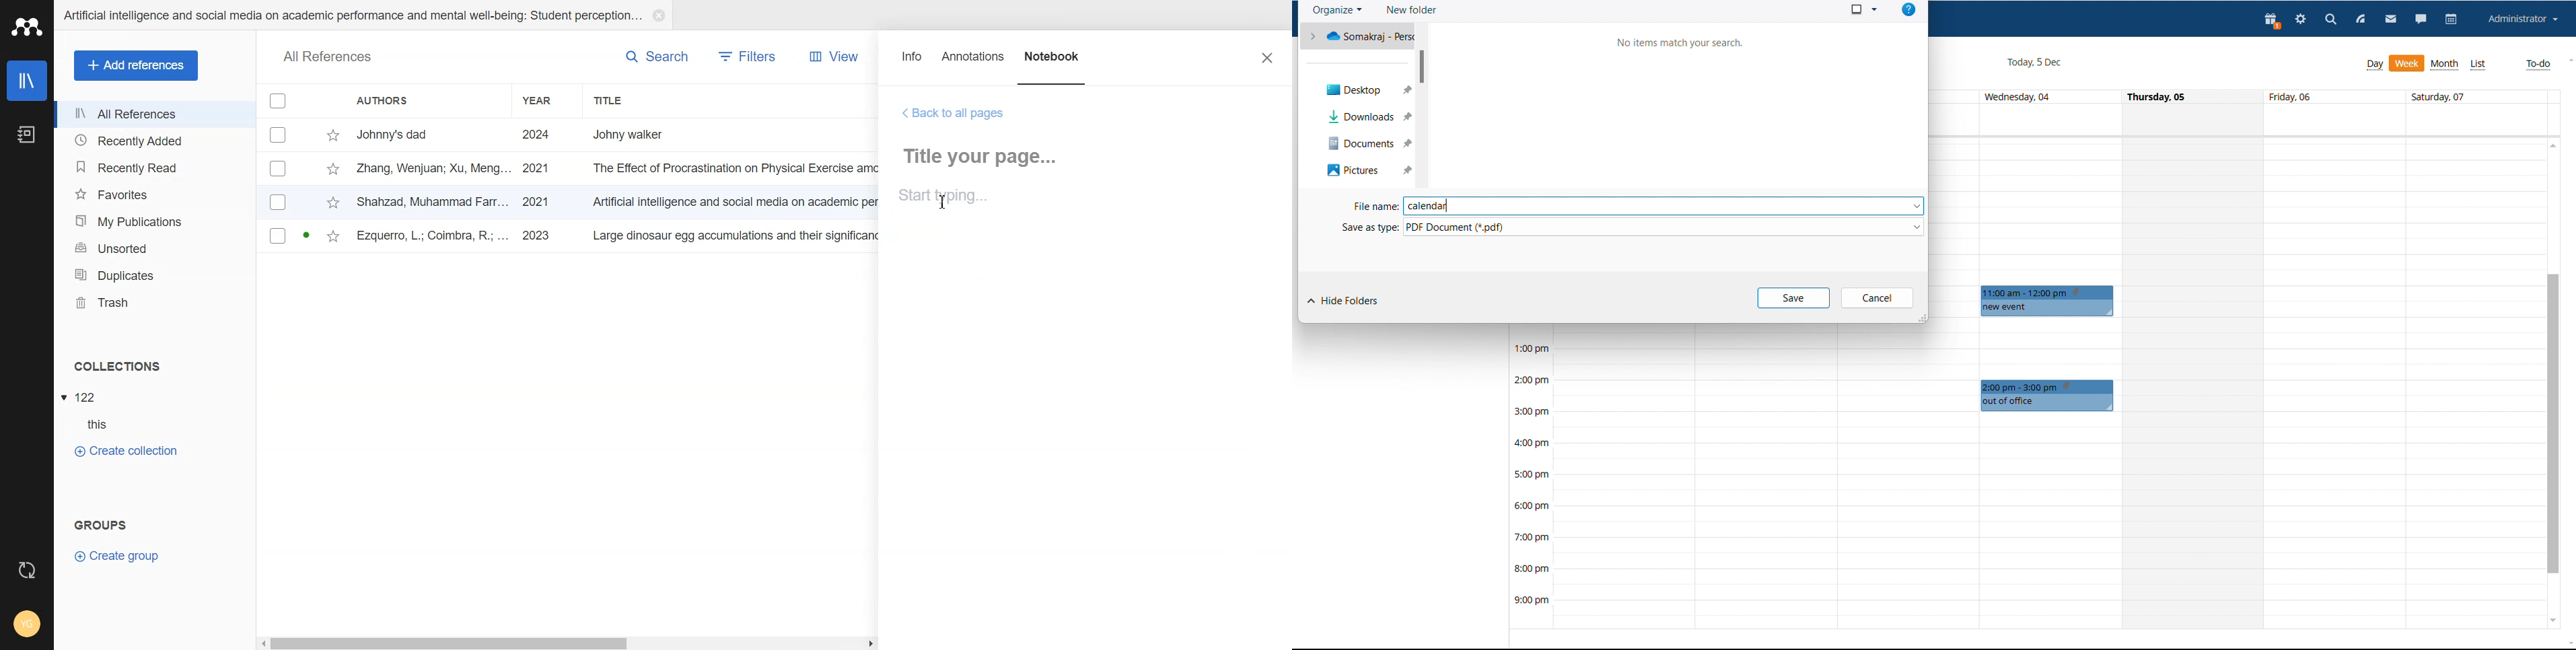  What do you see at coordinates (125, 450) in the screenshot?
I see `Create Collection` at bounding box center [125, 450].